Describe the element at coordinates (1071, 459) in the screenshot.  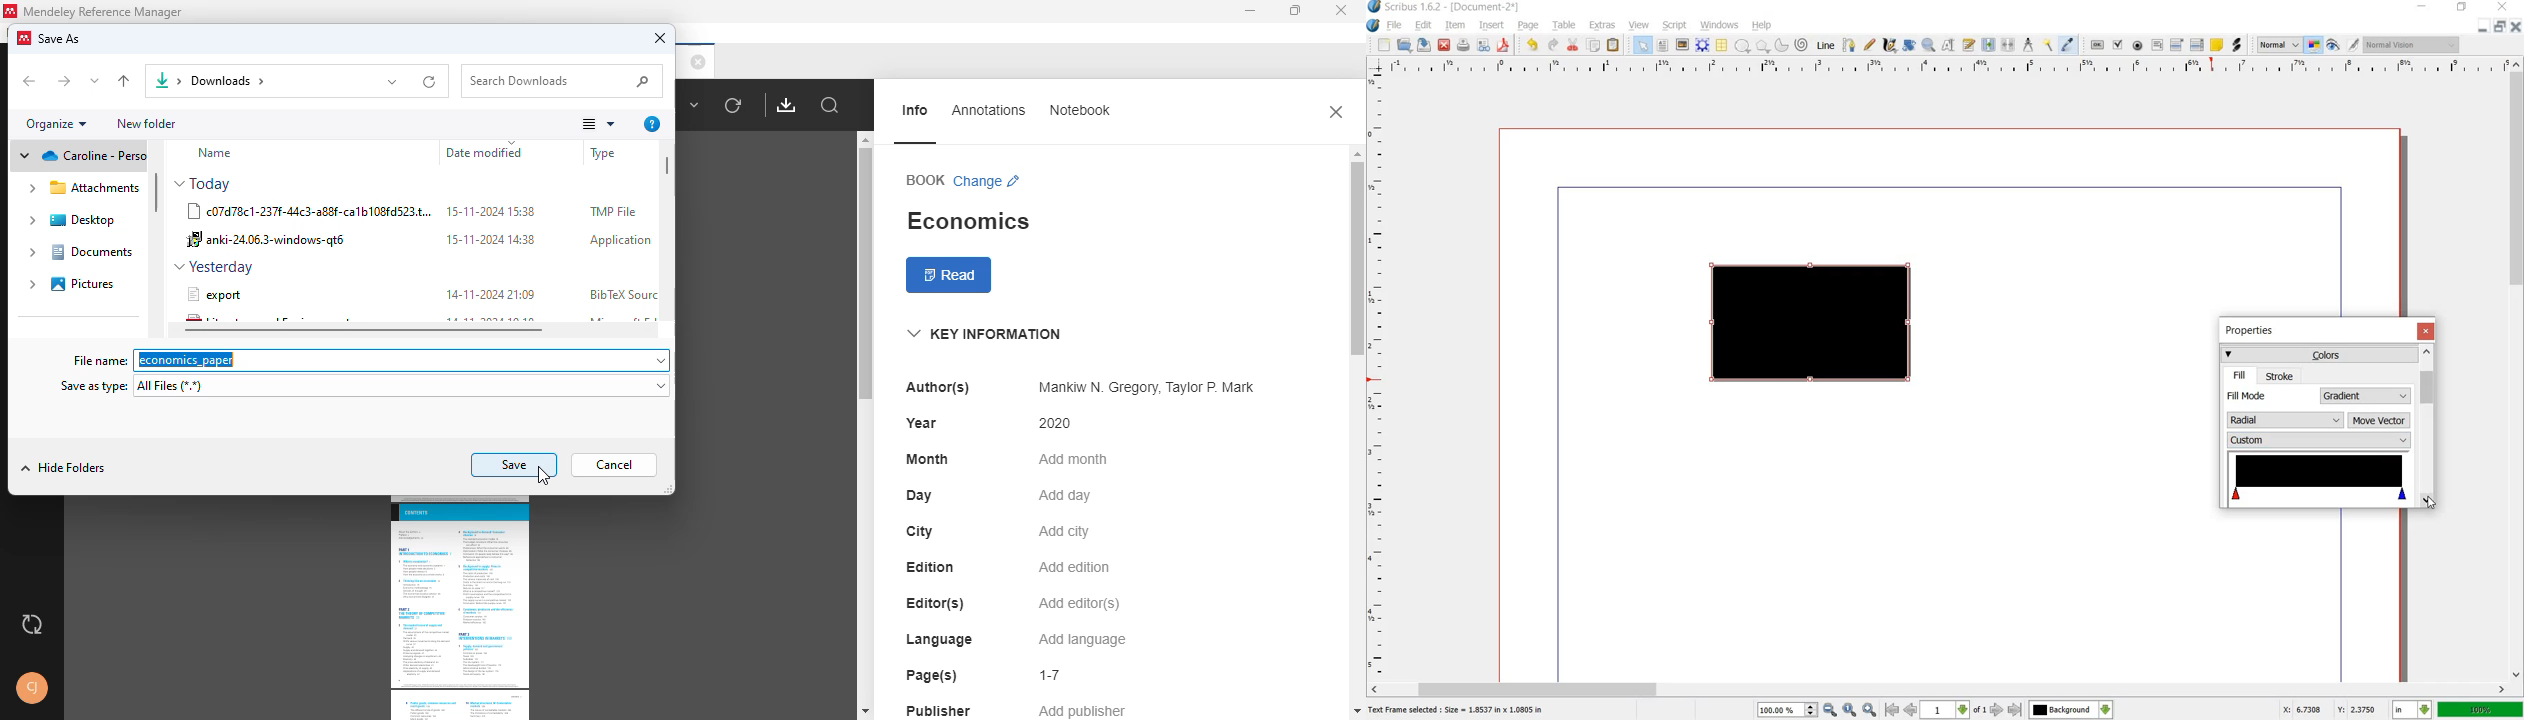
I see `add month` at that location.